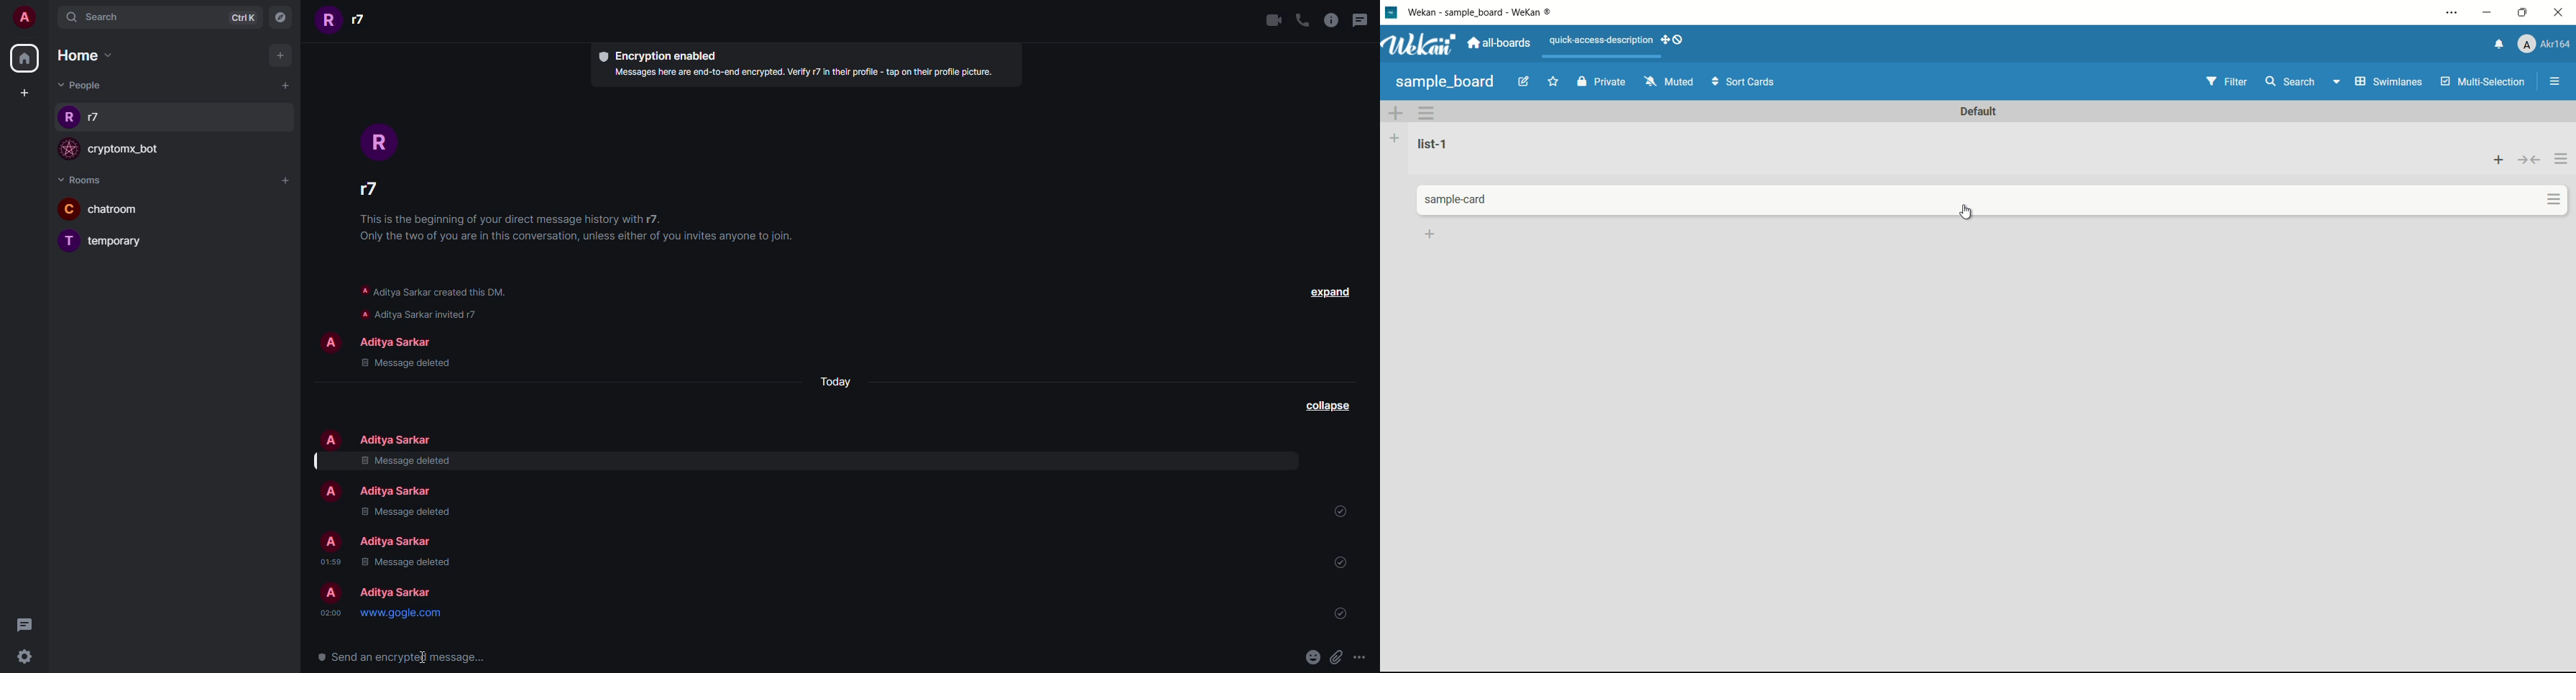 This screenshot has width=2576, height=700. Describe the element at coordinates (806, 74) in the screenshot. I see `info` at that location.